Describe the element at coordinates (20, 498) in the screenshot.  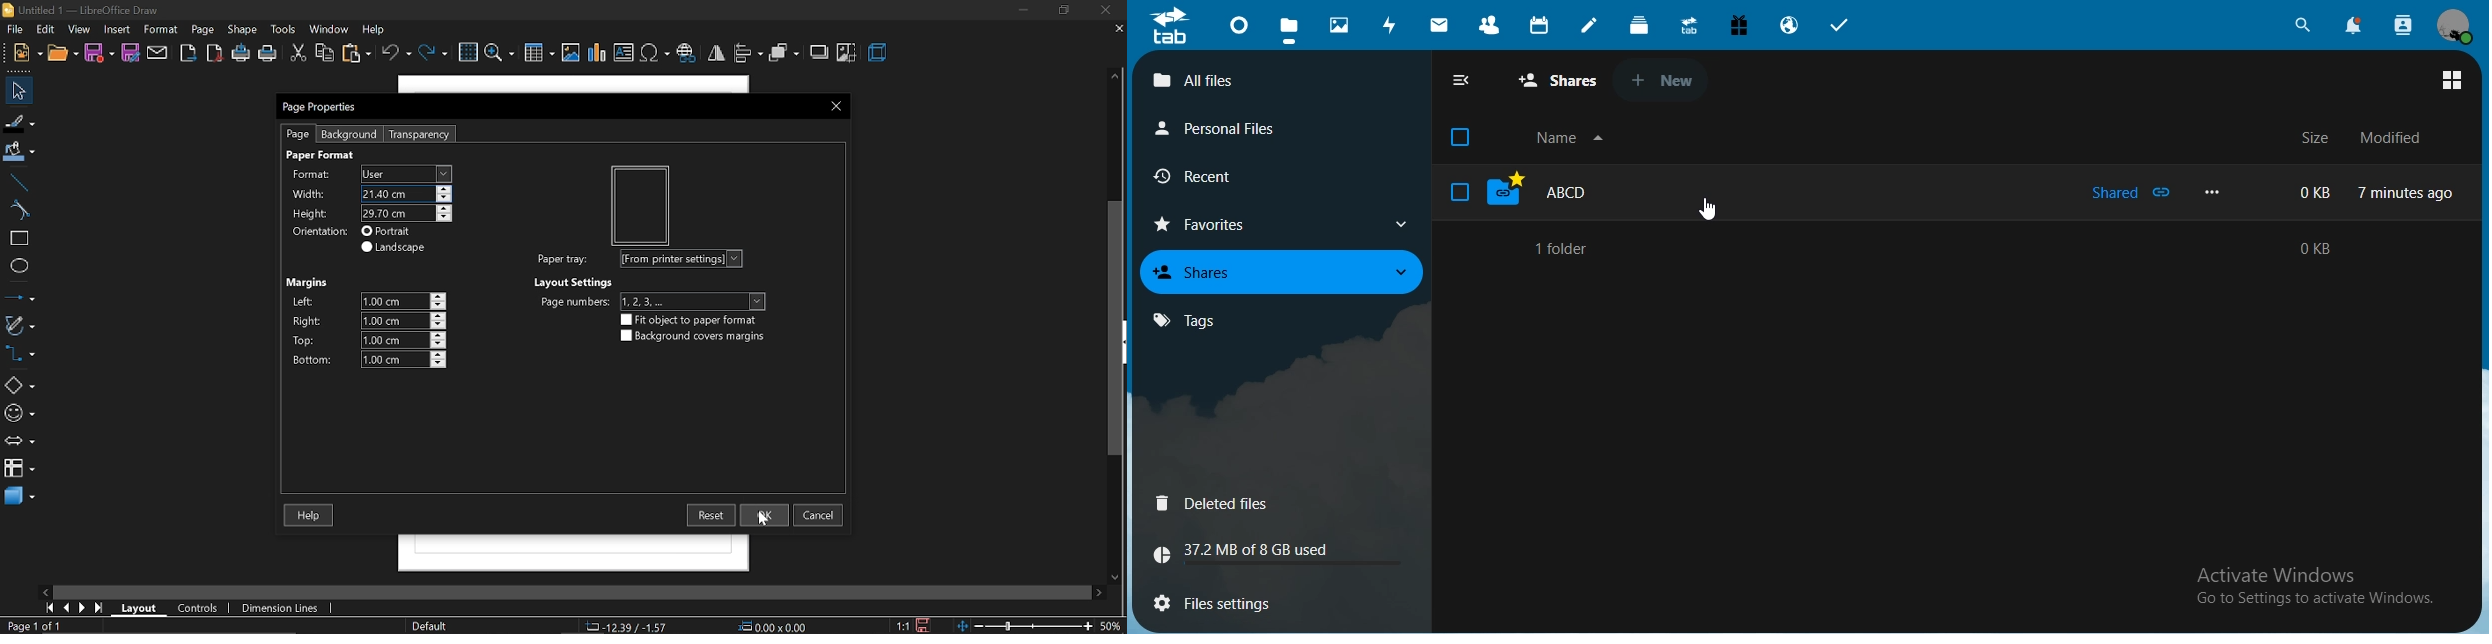
I see `3d shapes` at that location.